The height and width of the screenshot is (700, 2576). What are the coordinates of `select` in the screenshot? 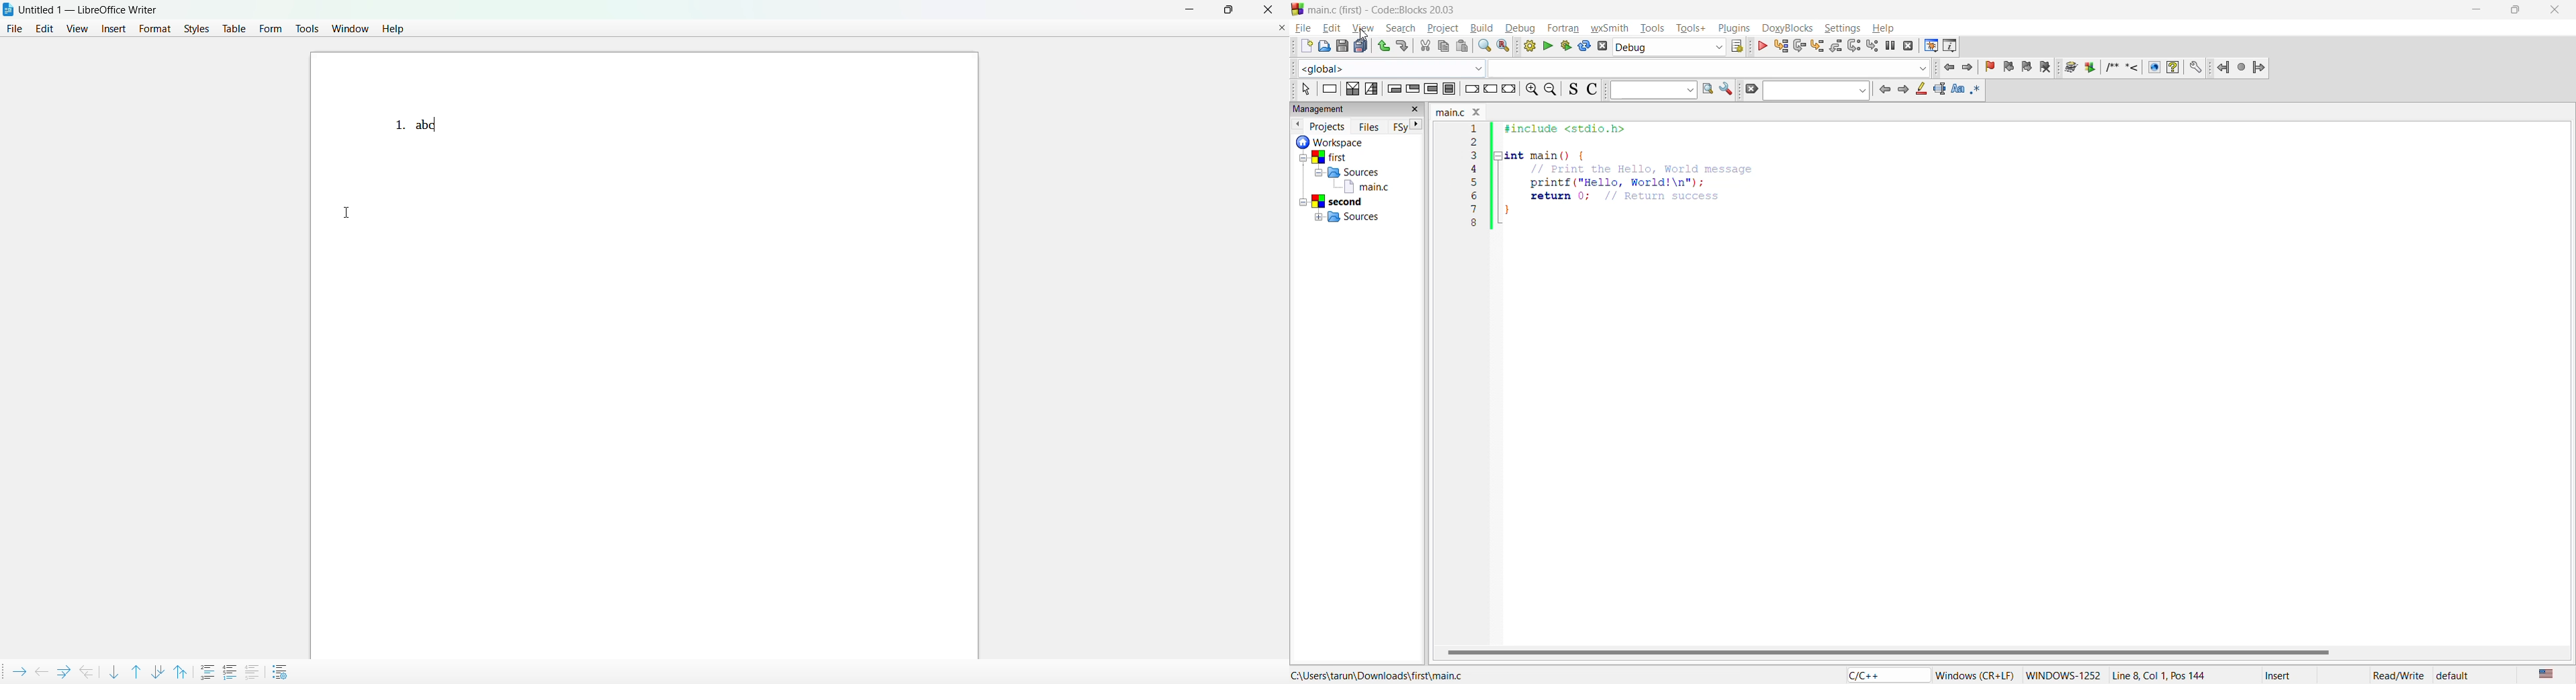 It's located at (1305, 90).